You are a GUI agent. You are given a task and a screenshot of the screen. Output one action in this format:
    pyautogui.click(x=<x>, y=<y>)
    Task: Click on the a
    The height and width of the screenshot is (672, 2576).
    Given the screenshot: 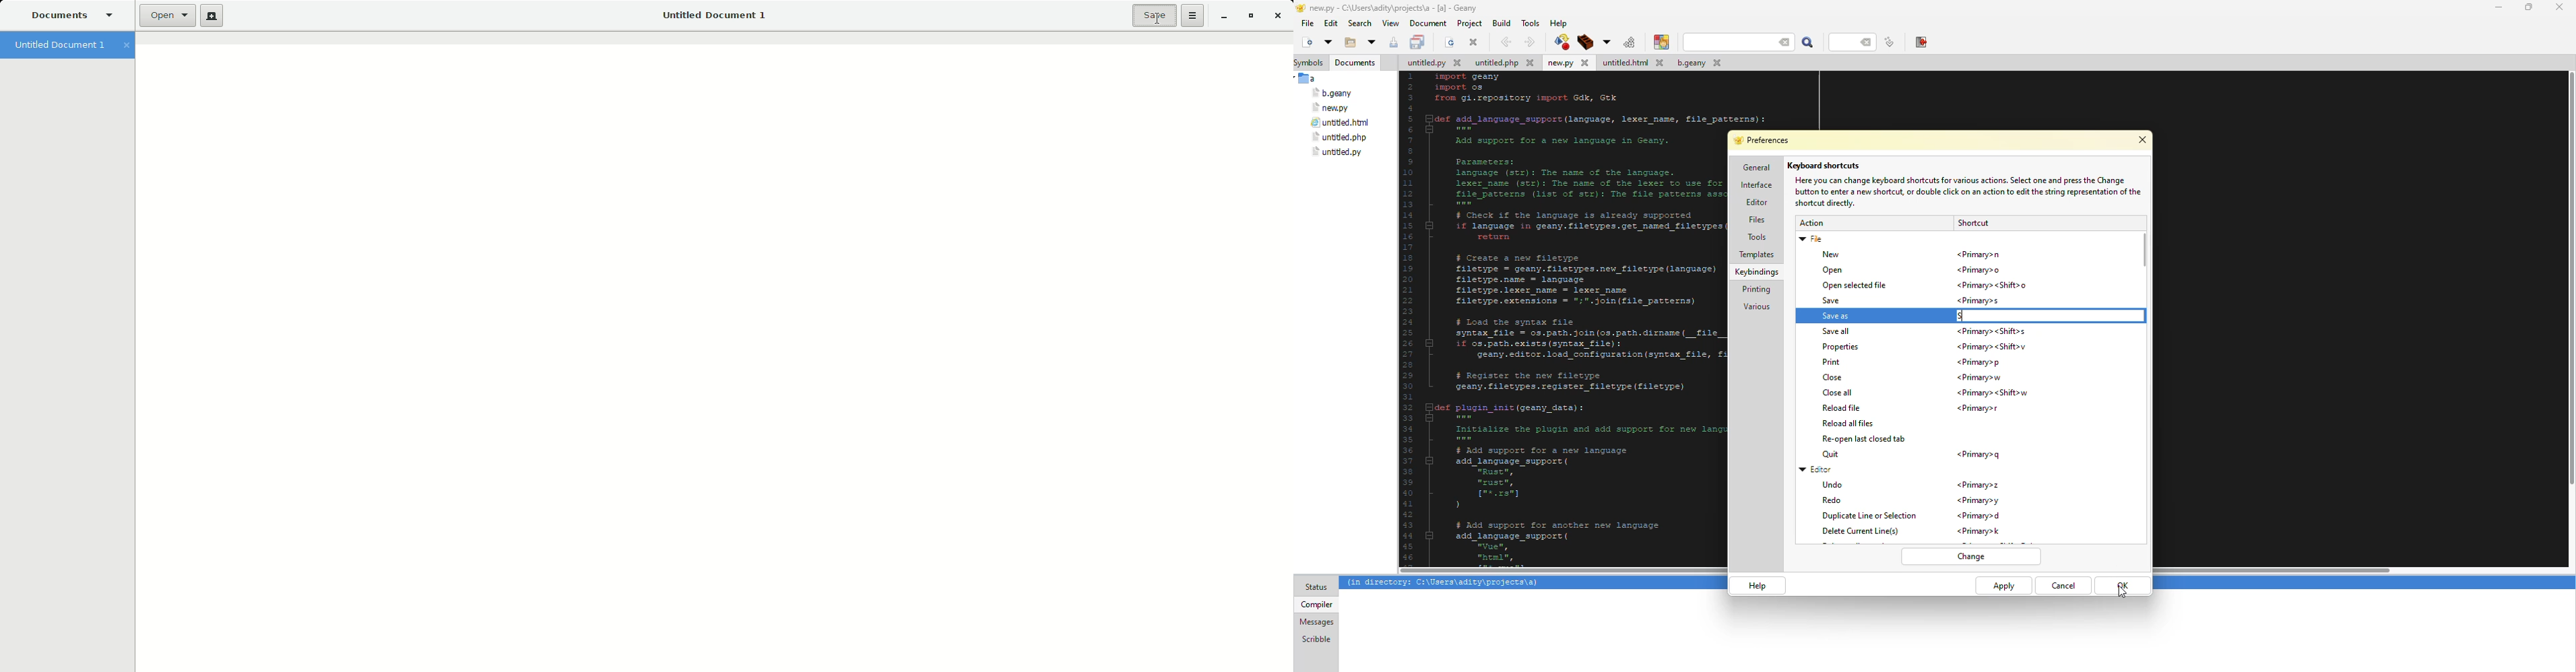 What is the action you would take?
    pyautogui.click(x=1309, y=78)
    